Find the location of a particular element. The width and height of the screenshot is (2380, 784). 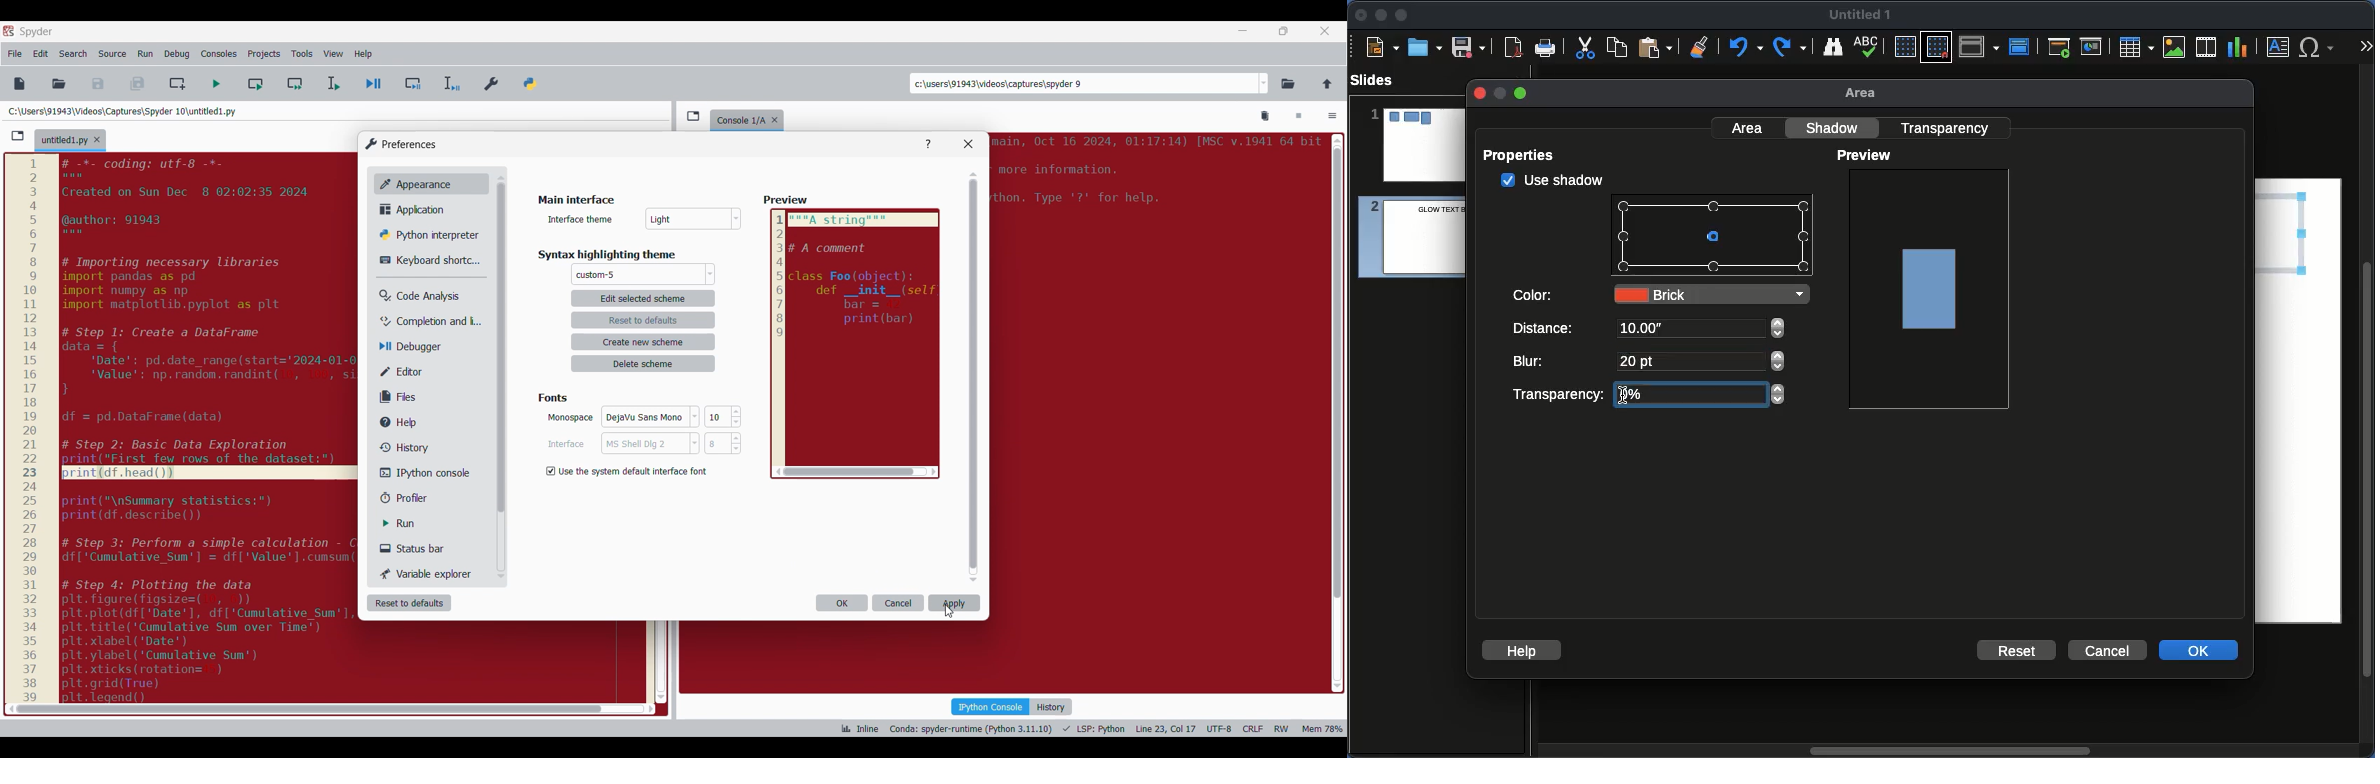

Cursor applying selected color is located at coordinates (950, 611).